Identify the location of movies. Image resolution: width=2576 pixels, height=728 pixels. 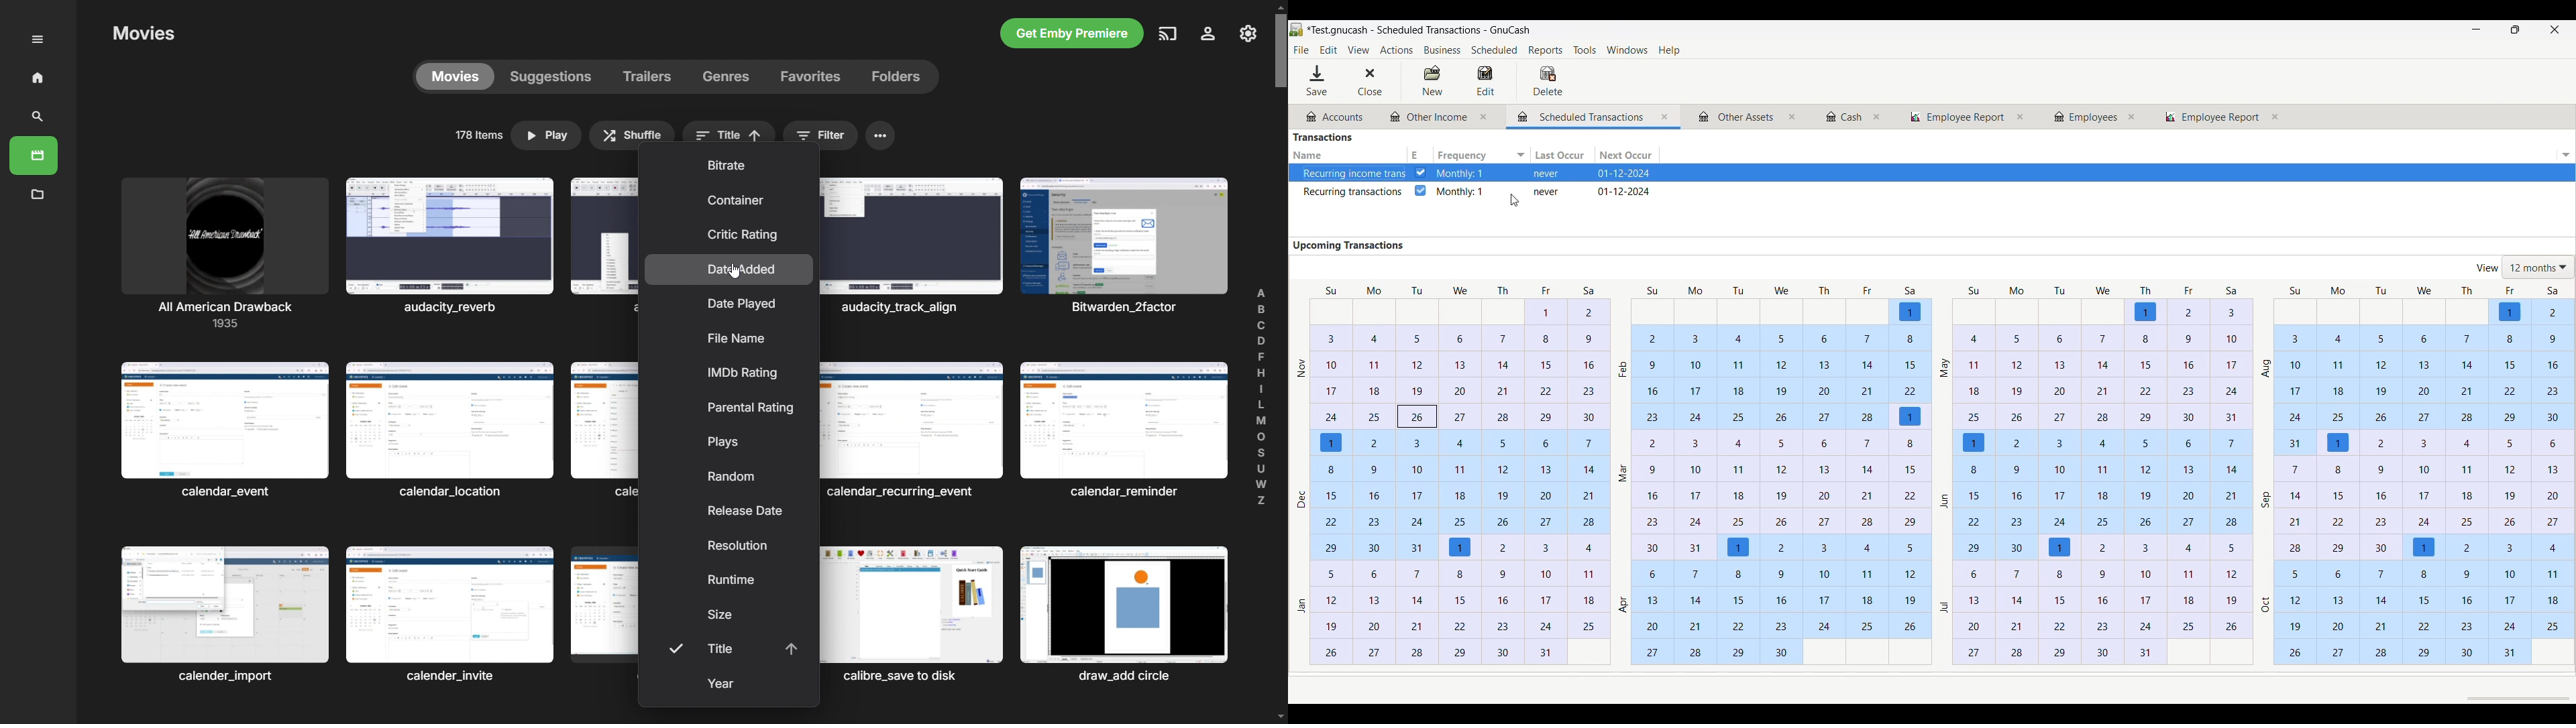
(38, 154).